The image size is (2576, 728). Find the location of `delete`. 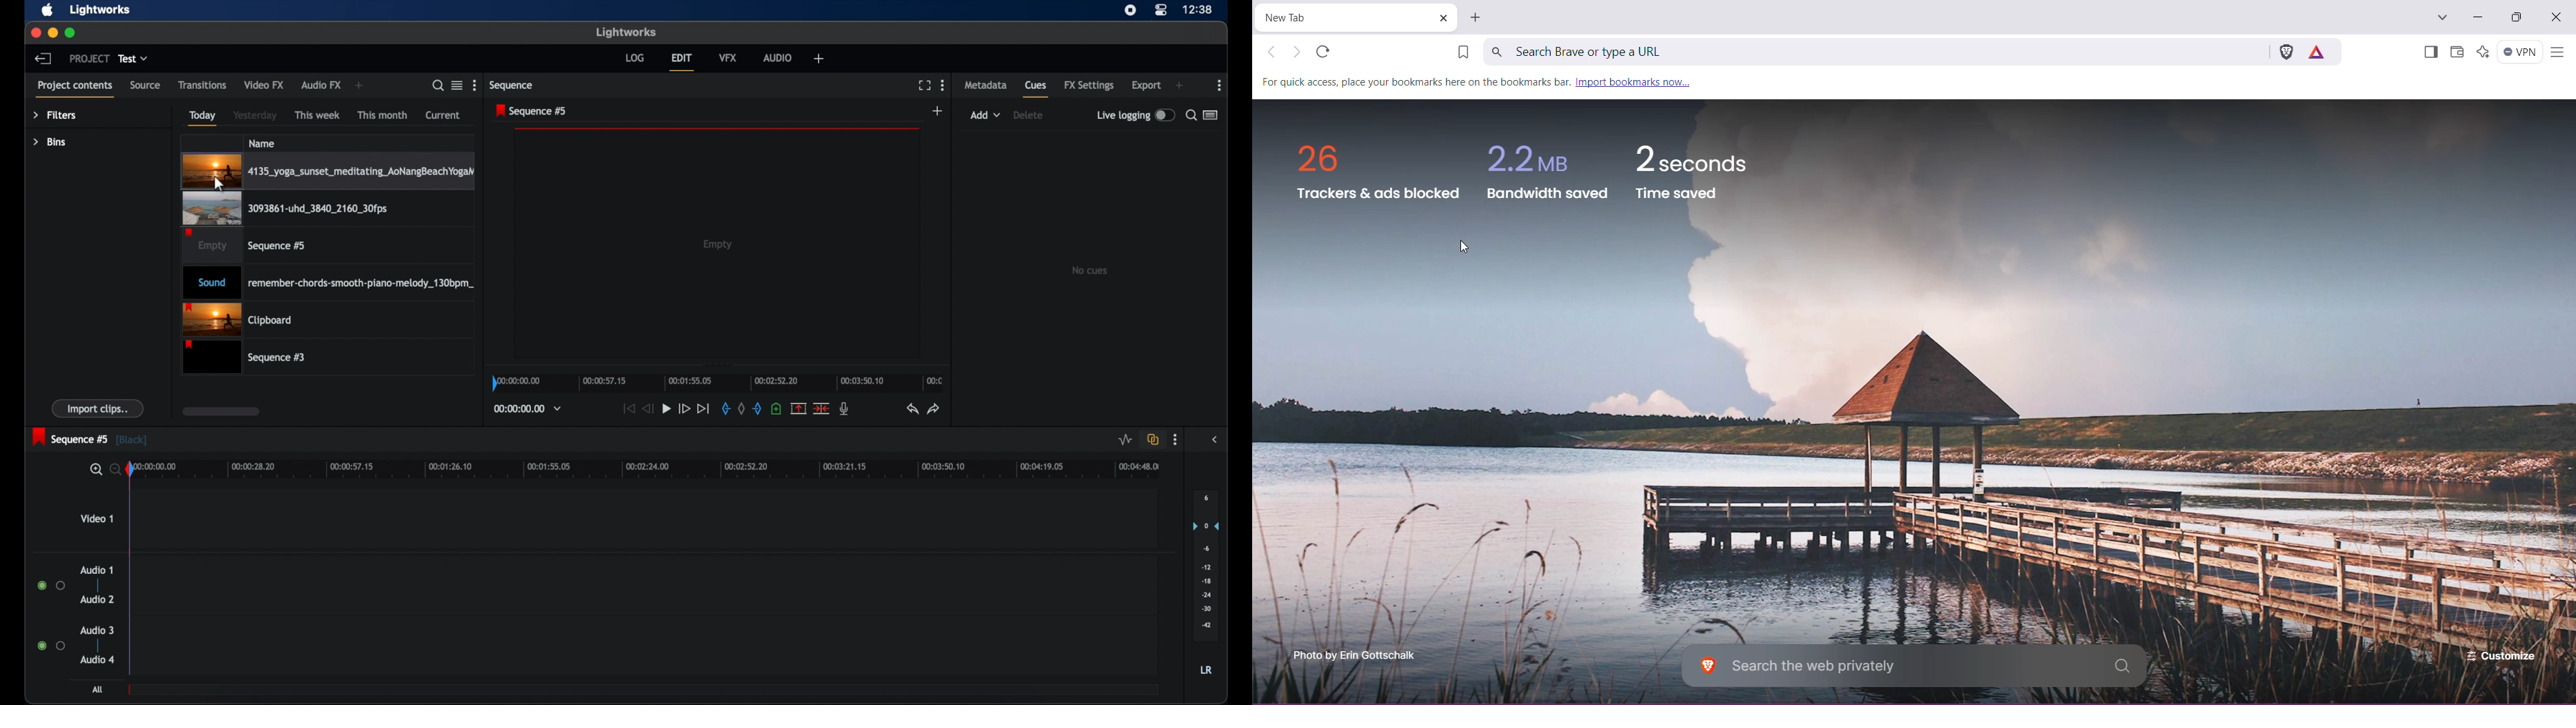

delete is located at coordinates (1031, 116).